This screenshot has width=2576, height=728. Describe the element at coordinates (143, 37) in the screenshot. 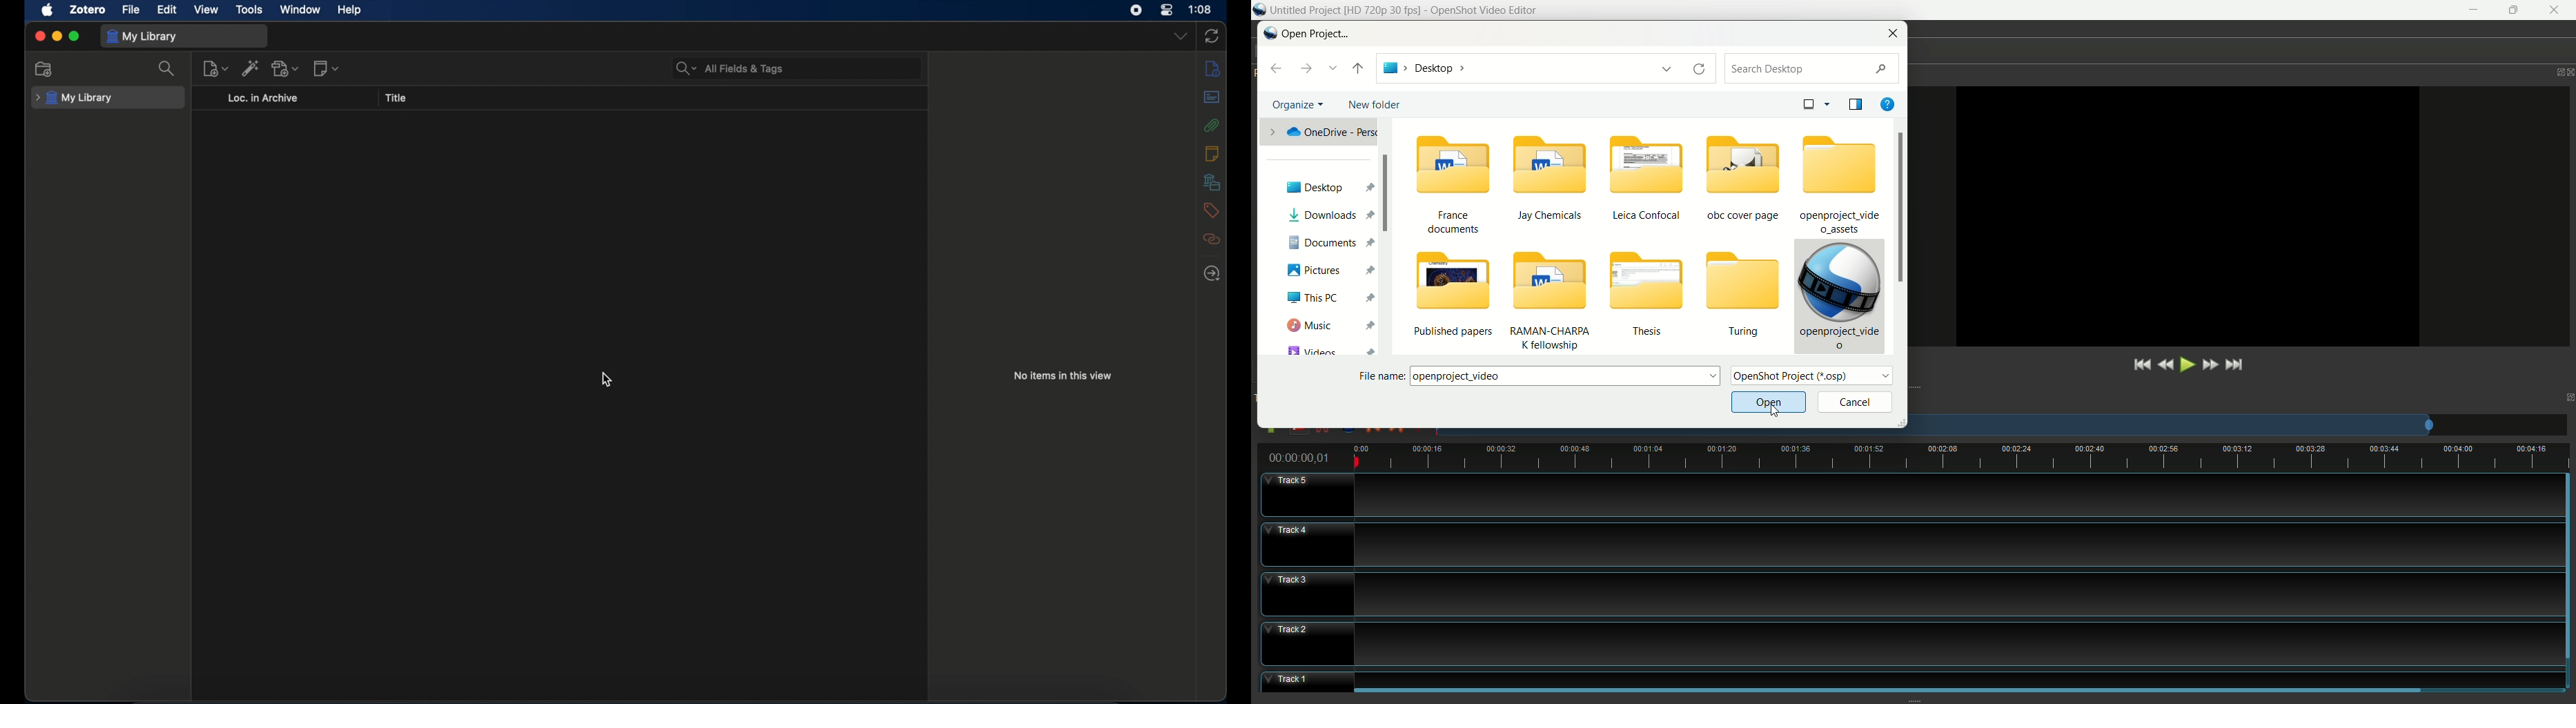

I see `my library` at that location.